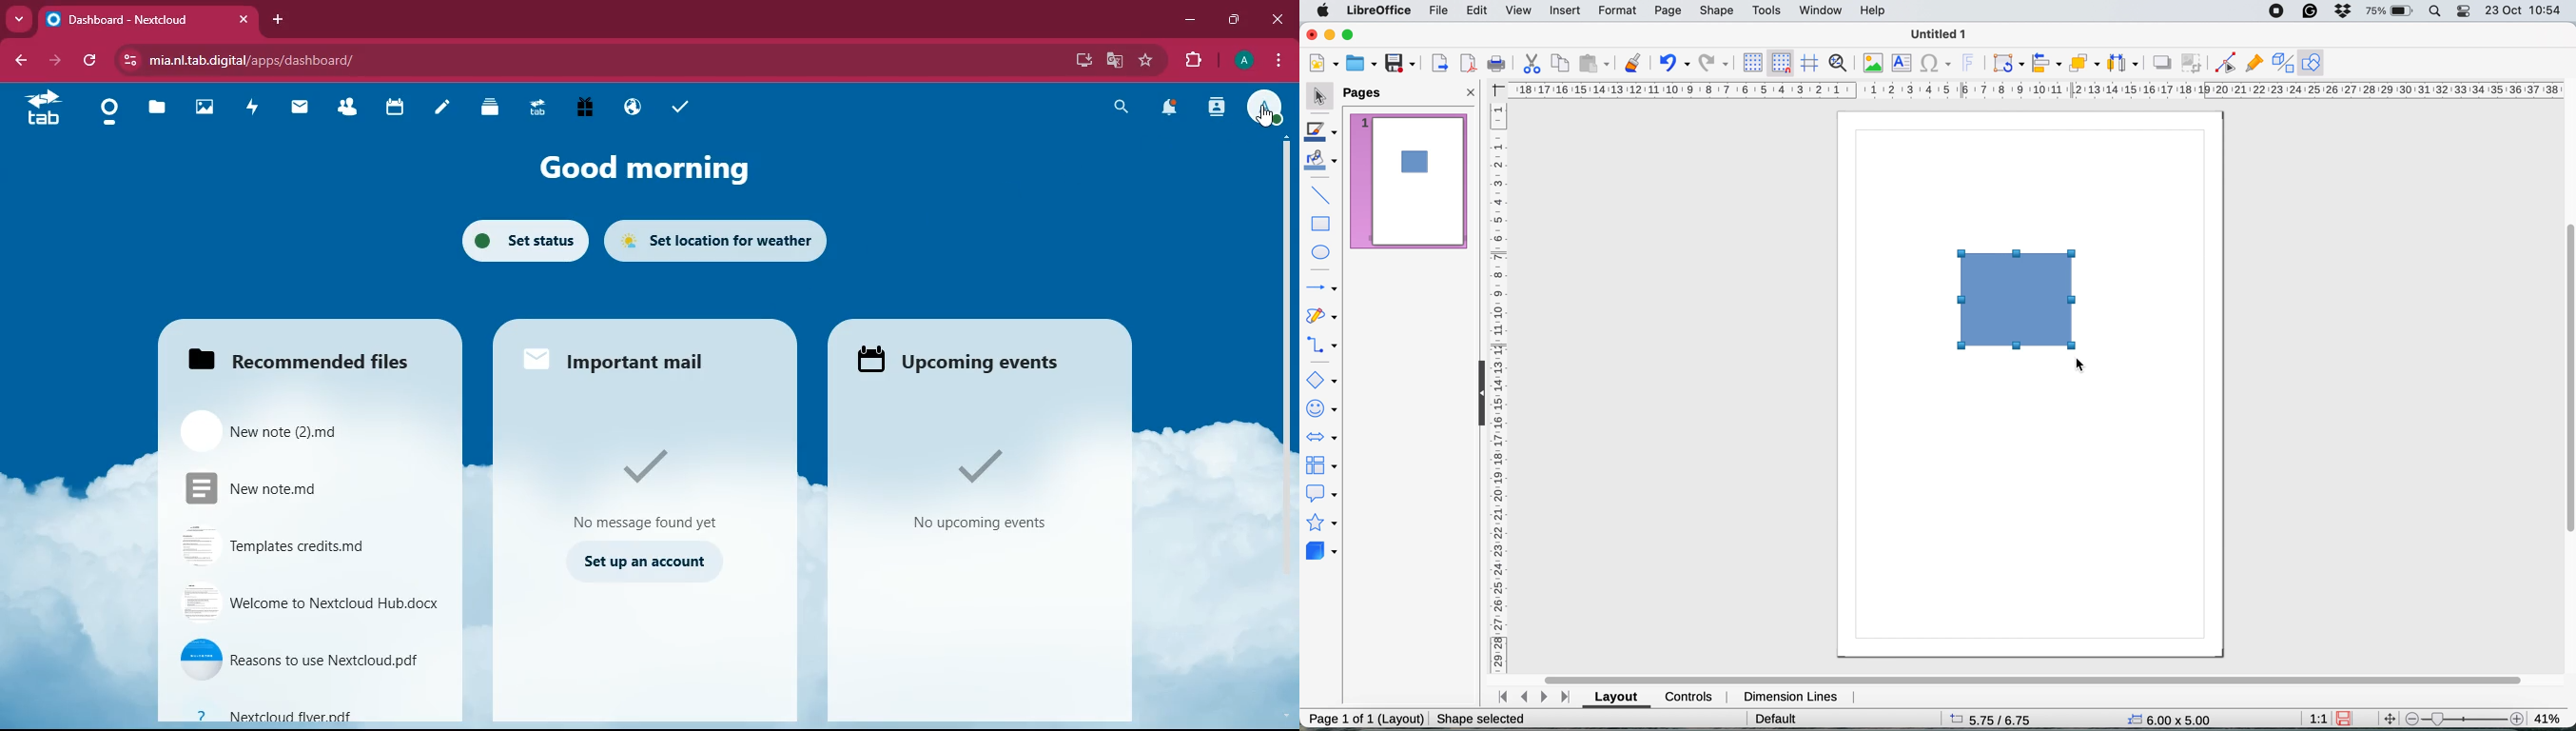 The image size is (2576, 756). Describe the element at coordinates (2437, 12) in the screenshot. I see `spotlight search` at that location.